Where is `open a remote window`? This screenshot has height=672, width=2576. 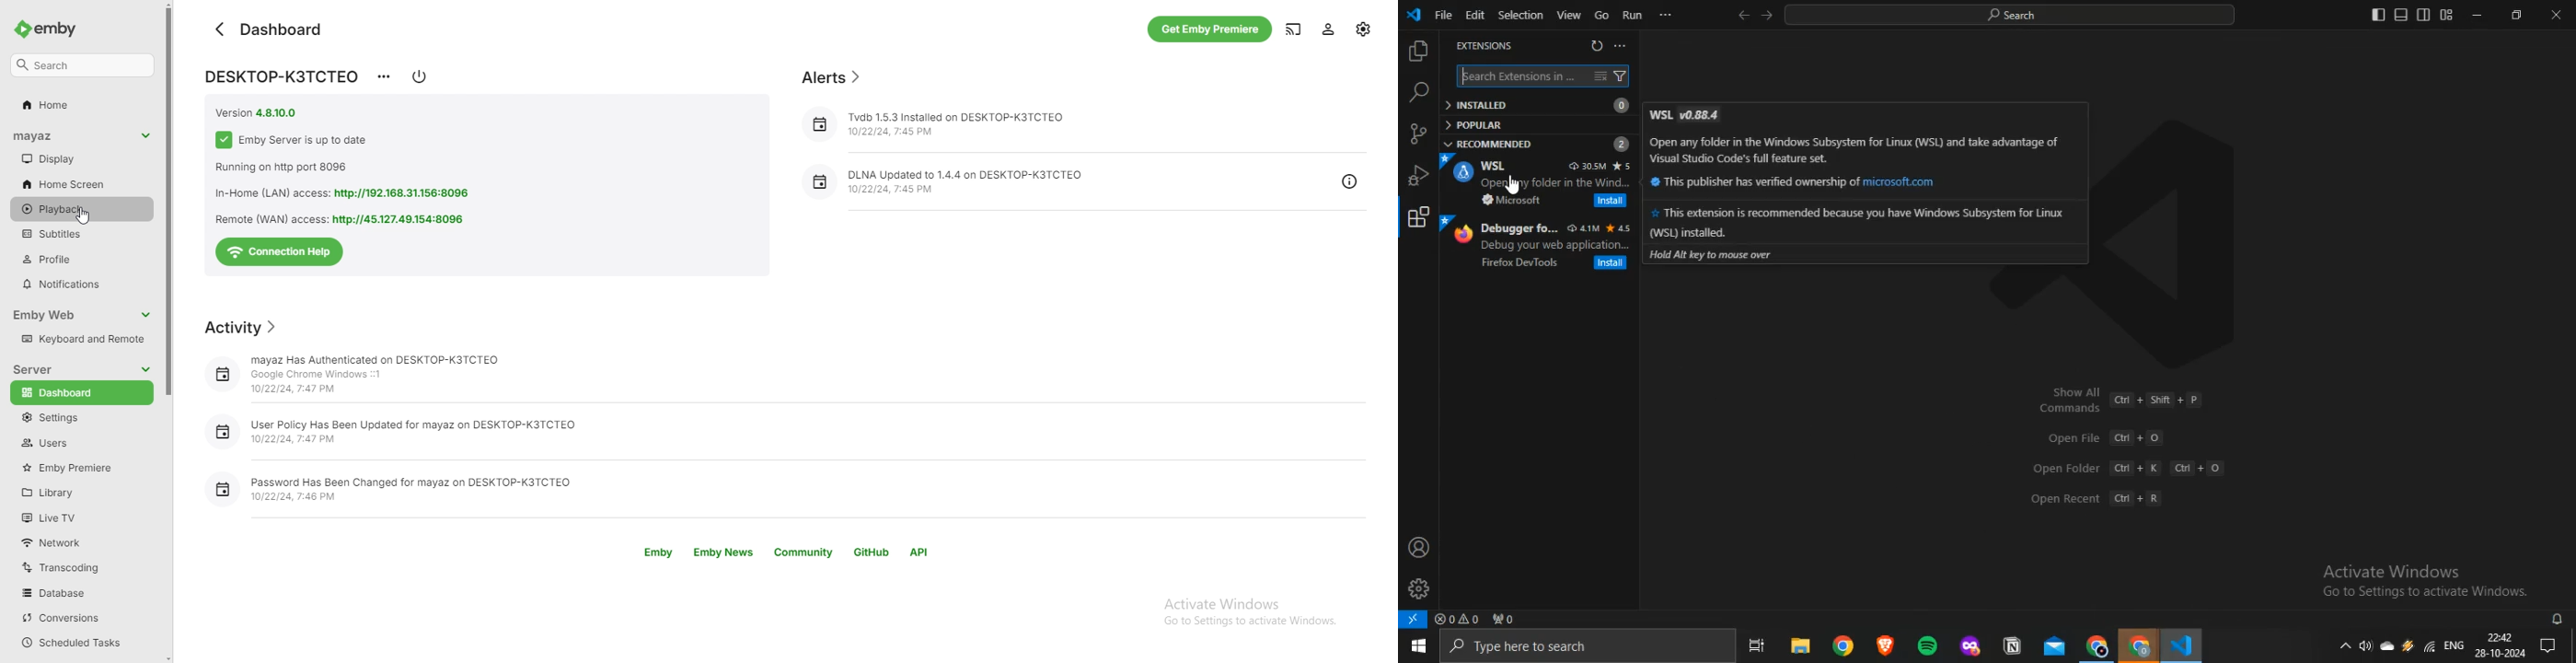 open a remote window is located at coordinates (1414, 619).